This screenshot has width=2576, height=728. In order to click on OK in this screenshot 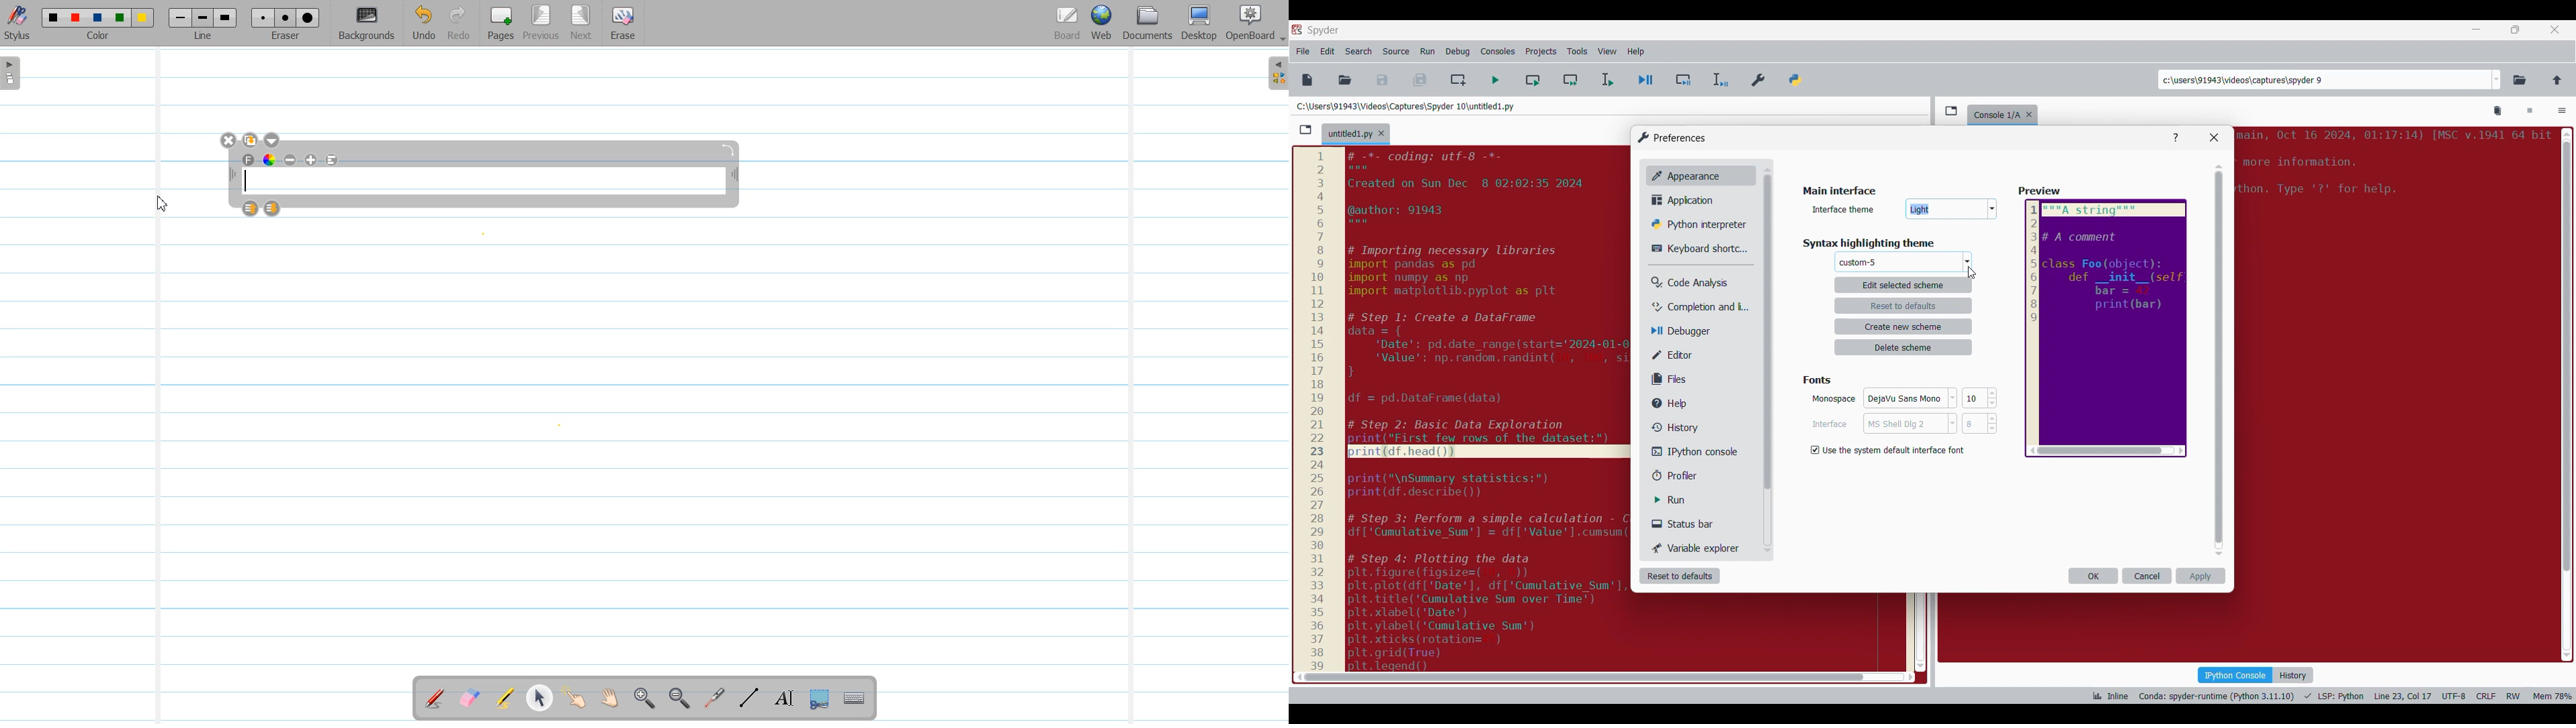, I will do `click(2093, 576)`.